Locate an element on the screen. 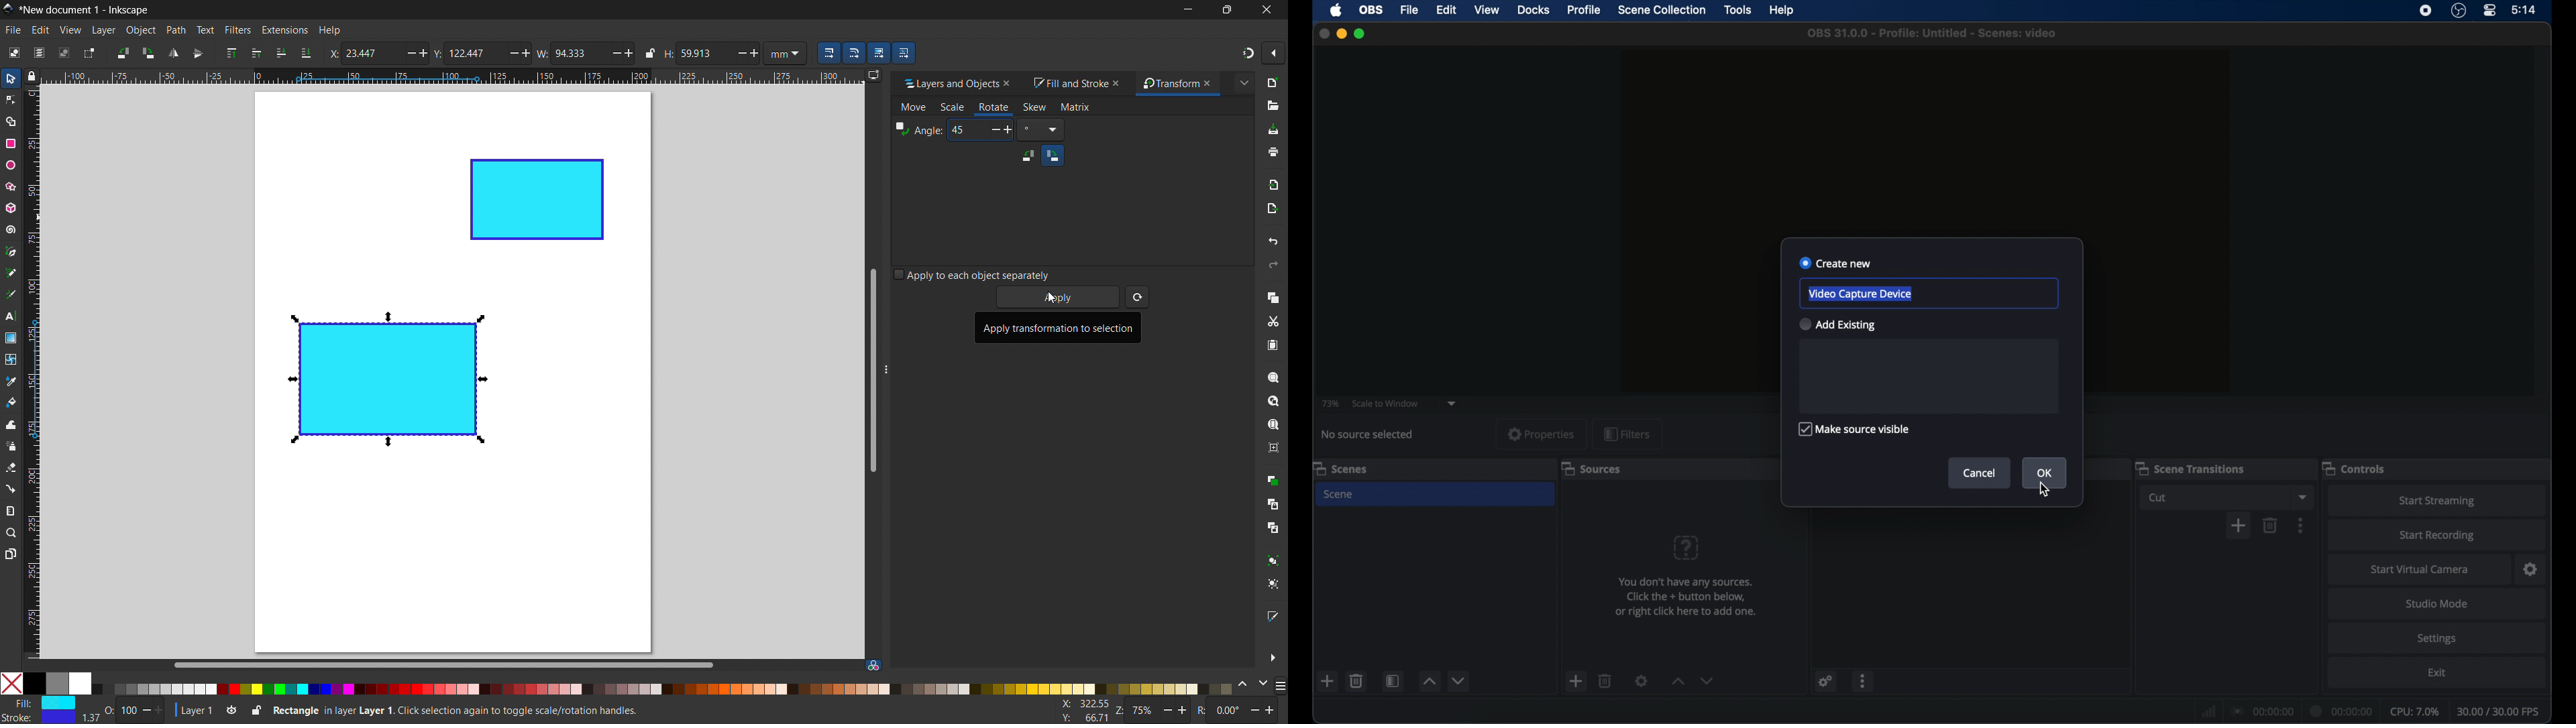  dropdown is located at coordinates (2303, 497).